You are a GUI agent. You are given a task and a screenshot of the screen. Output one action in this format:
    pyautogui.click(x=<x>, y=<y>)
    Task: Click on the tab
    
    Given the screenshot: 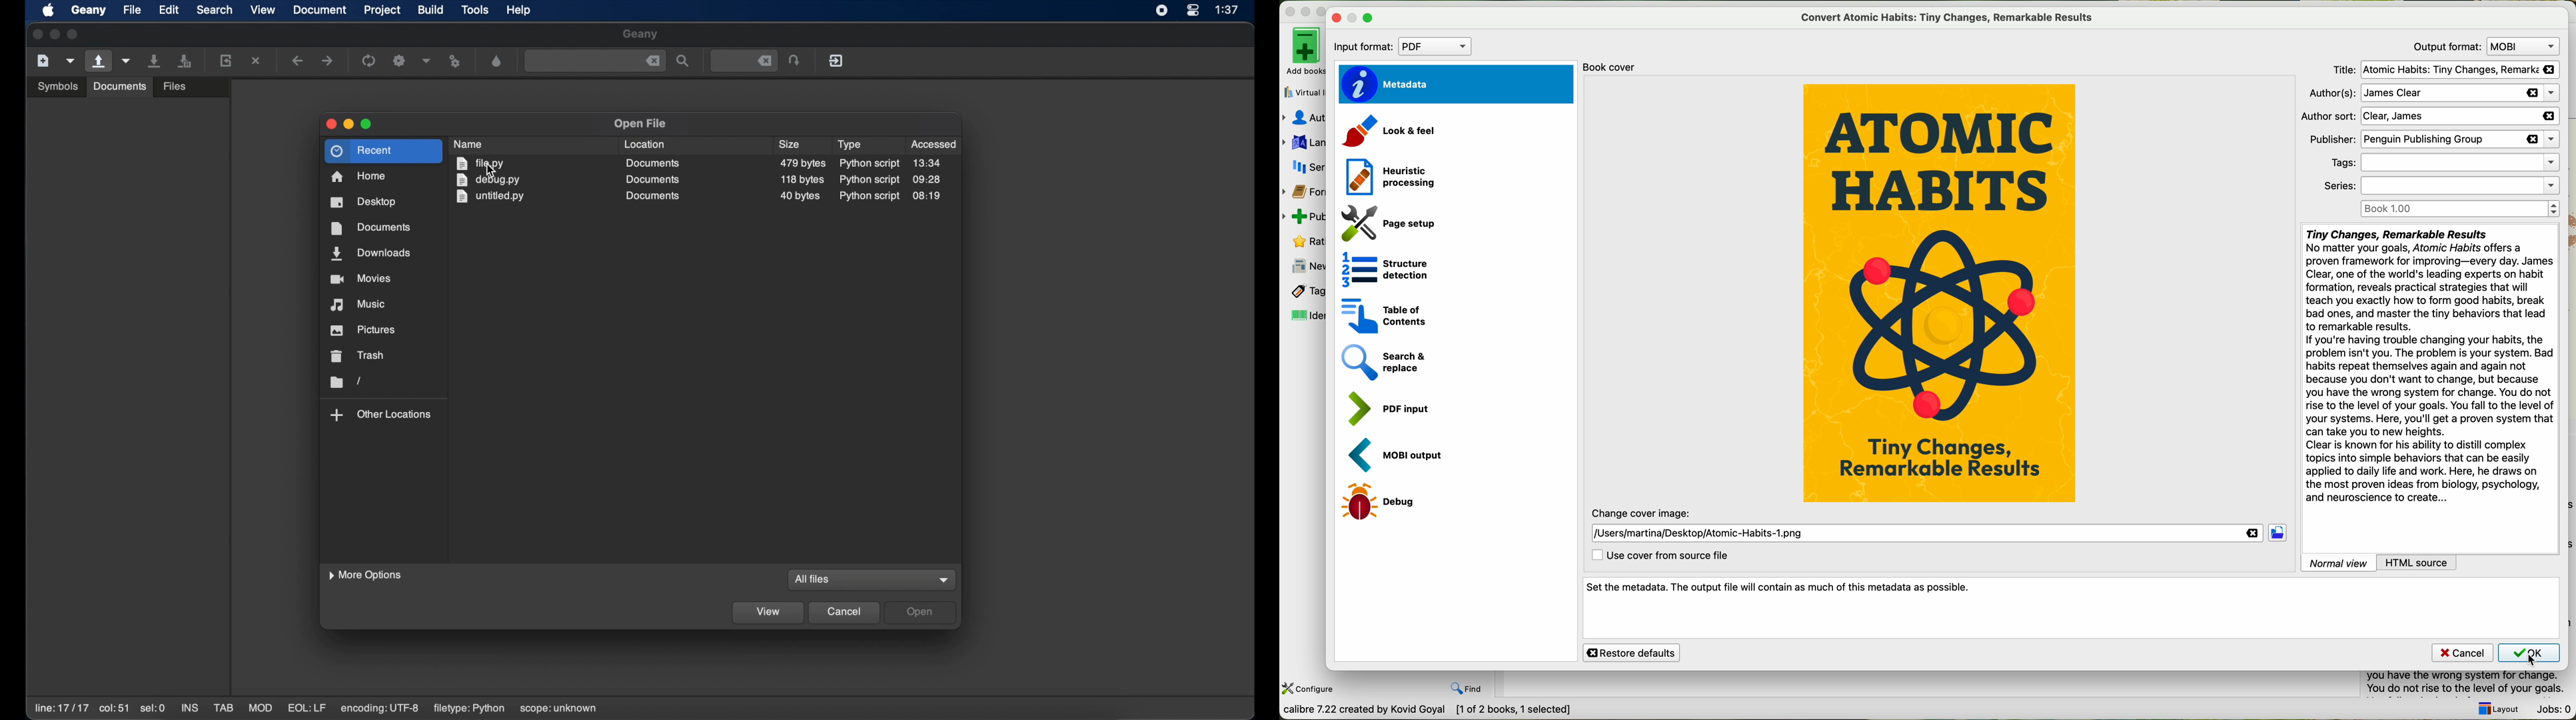 What is the action you would take?
    pyautogui.click(x=224, y=708)
    